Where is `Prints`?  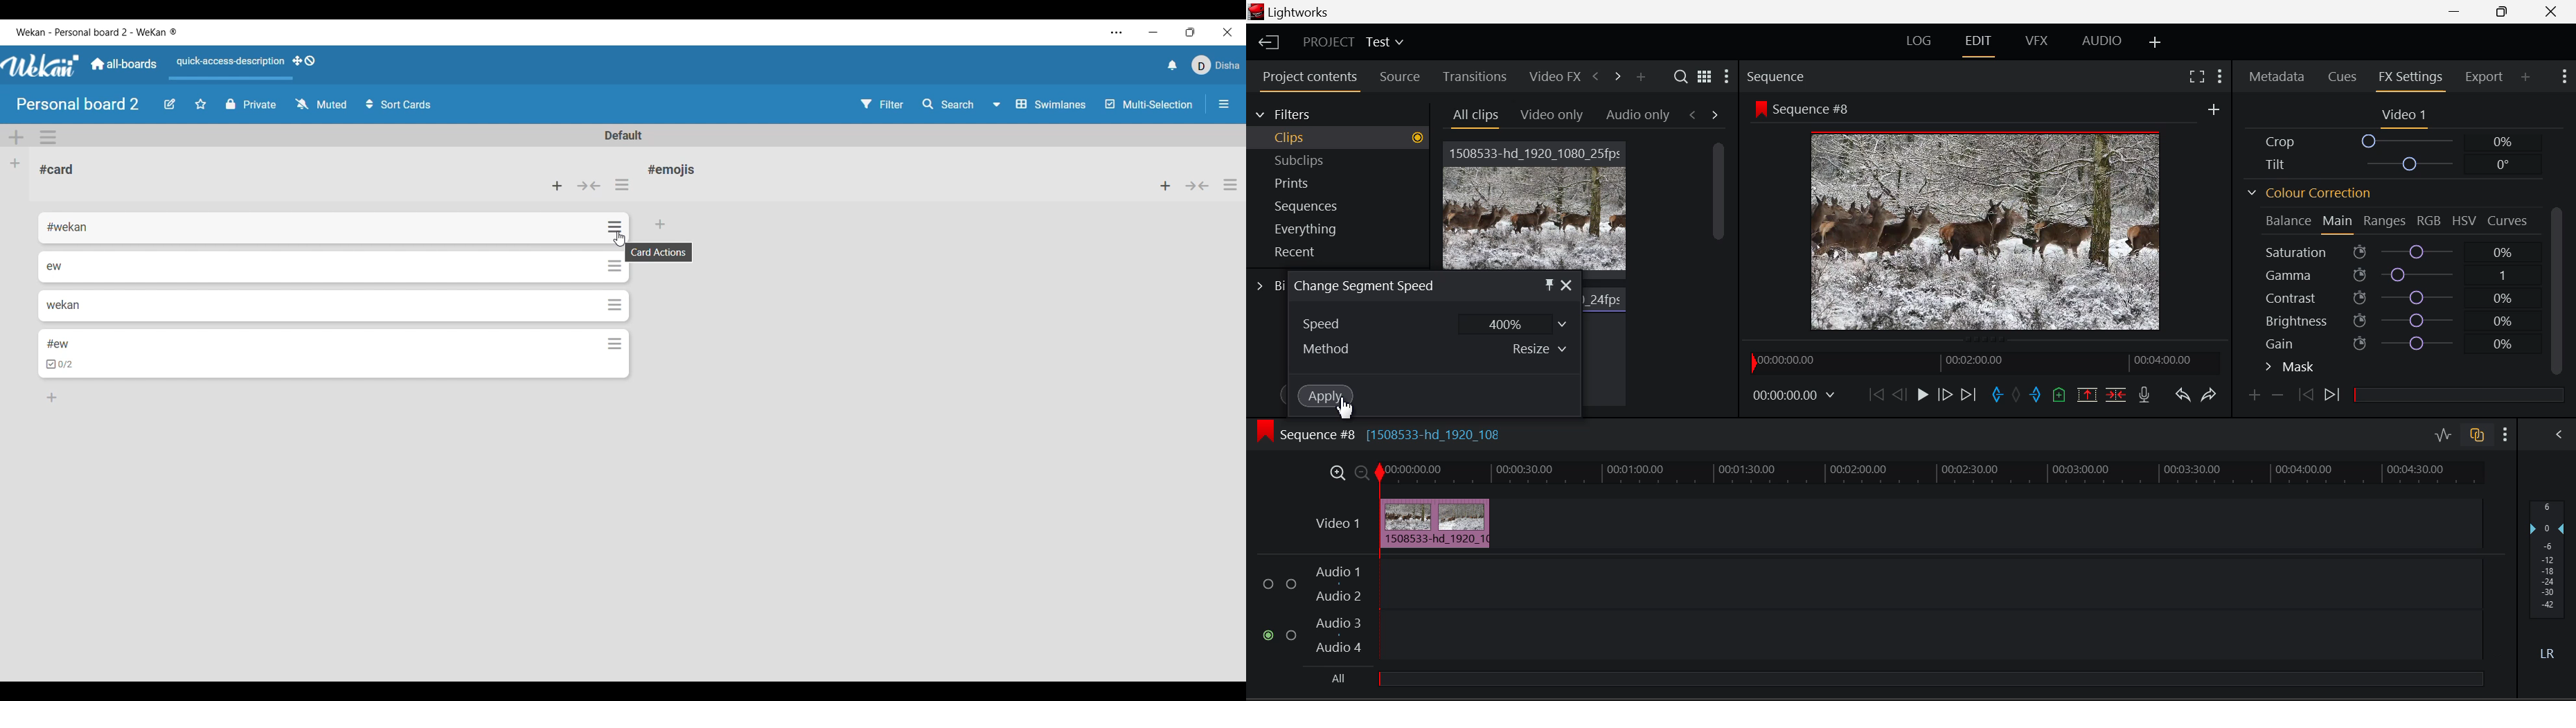 Prints is located at coordinates (1345, 185).